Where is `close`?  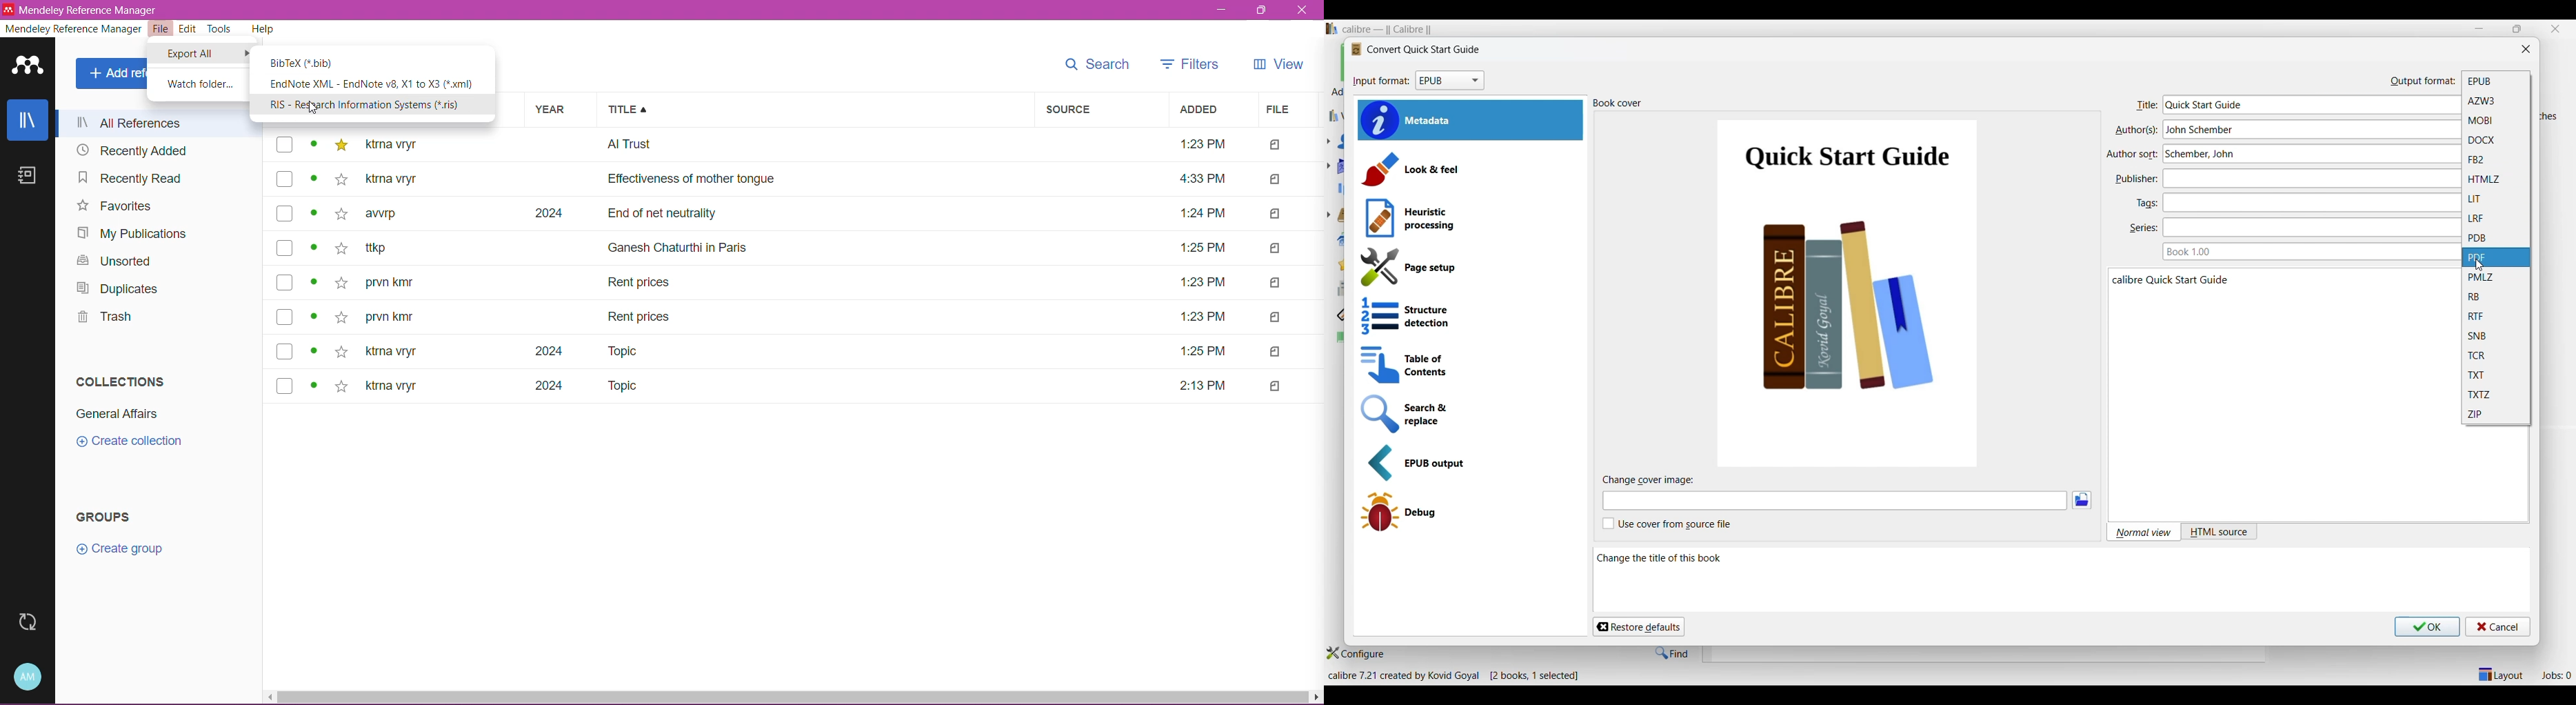 close is located at coordinates (1301, 11).